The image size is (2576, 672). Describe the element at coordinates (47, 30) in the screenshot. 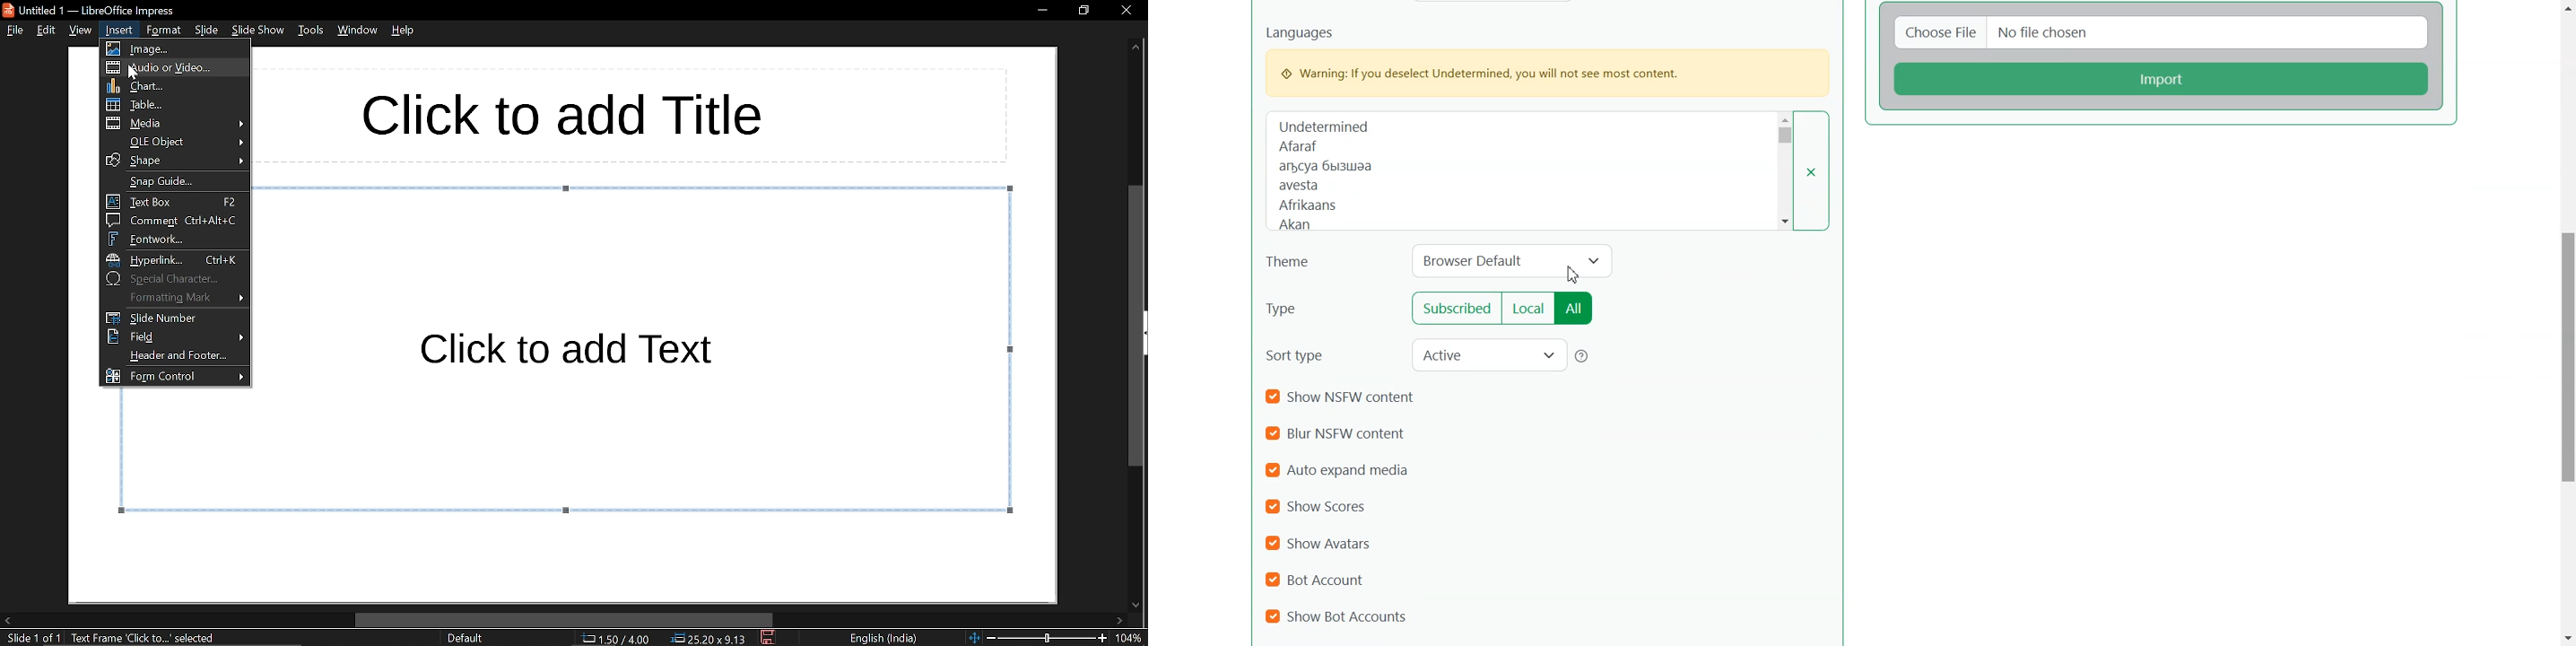

I see `edit` at that location.